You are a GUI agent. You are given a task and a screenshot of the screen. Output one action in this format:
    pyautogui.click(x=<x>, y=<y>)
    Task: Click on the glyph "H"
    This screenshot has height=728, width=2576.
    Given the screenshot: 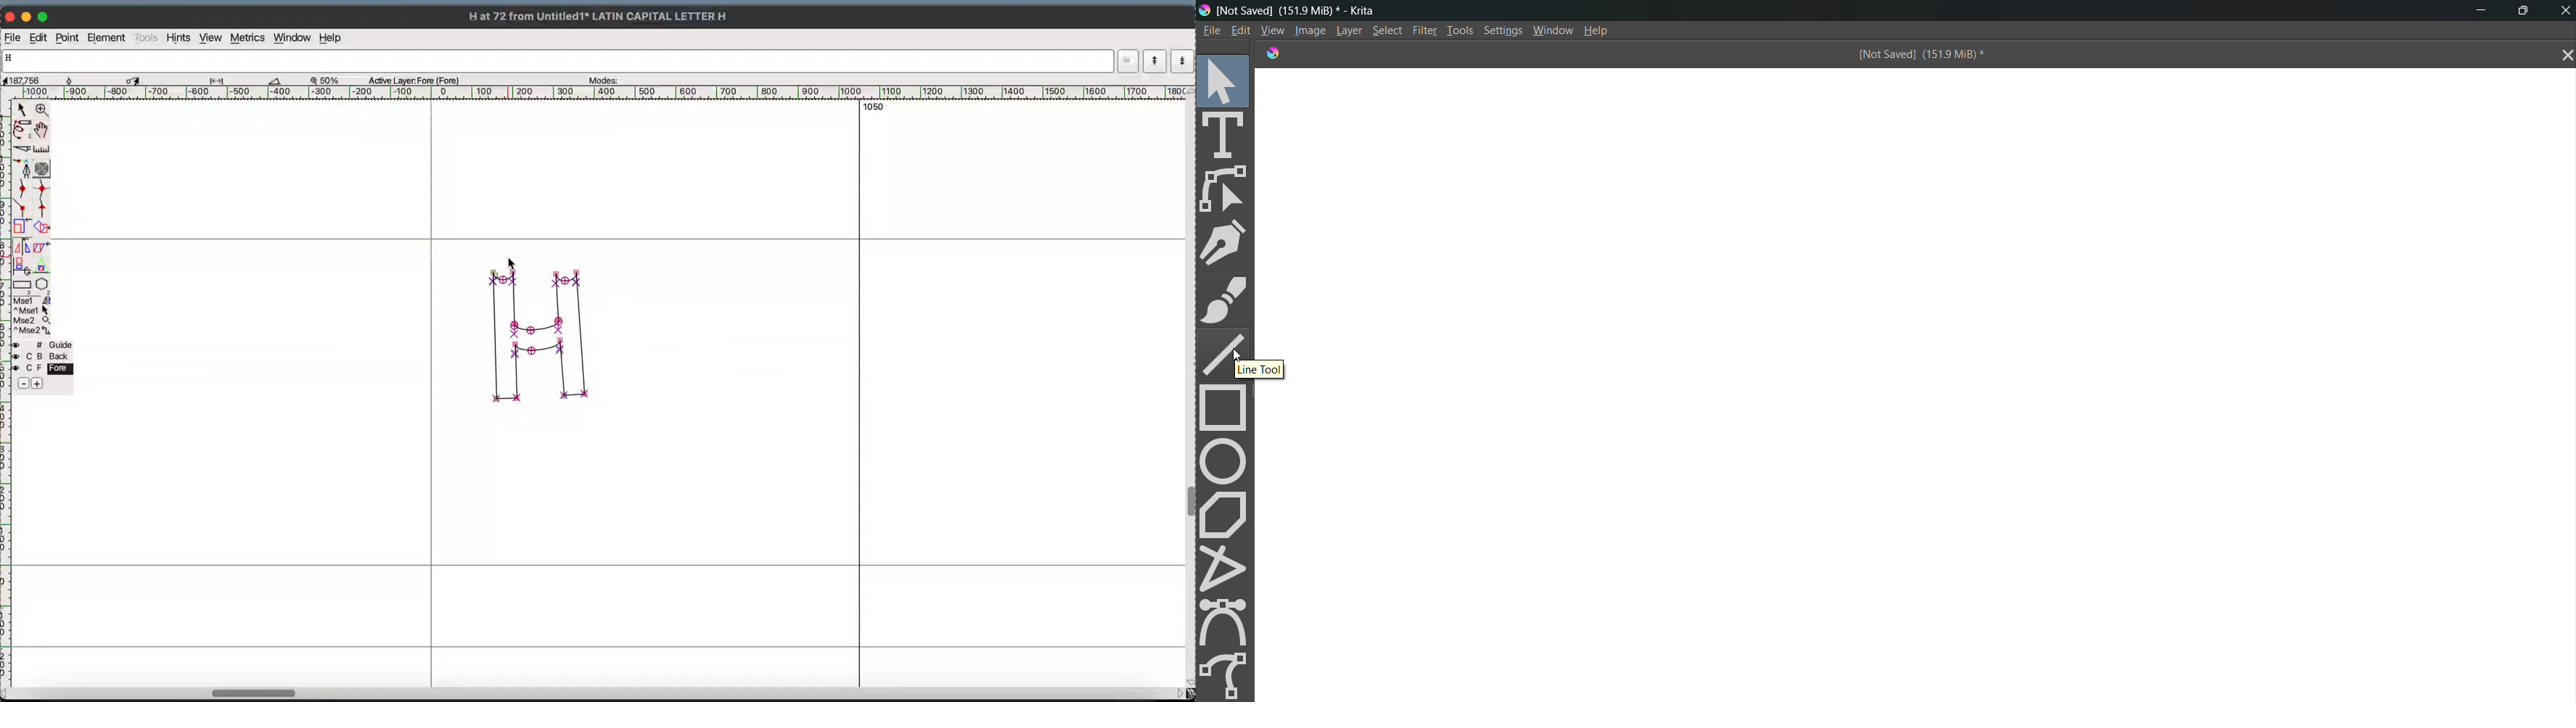 What is the action you would take?
    pyautogui.click(x=541, y=340)
    